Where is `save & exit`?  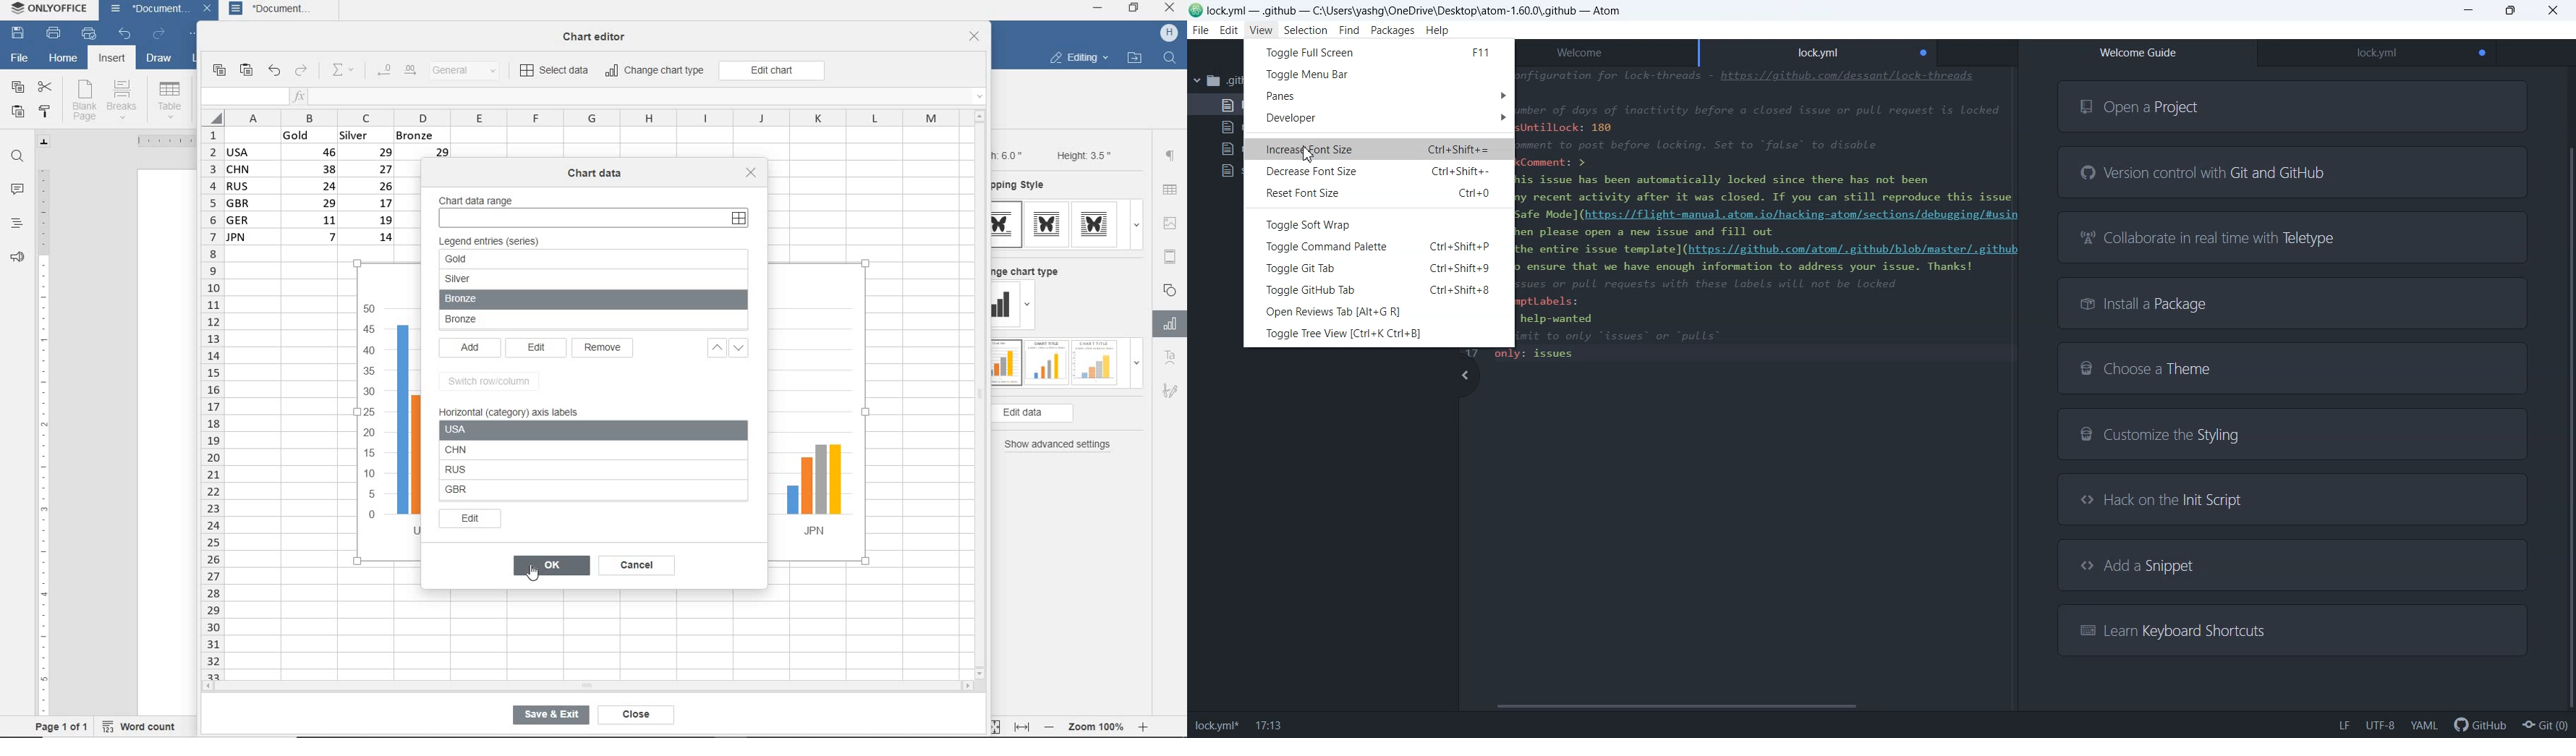 save & exit is located at coordinates (548, 718).